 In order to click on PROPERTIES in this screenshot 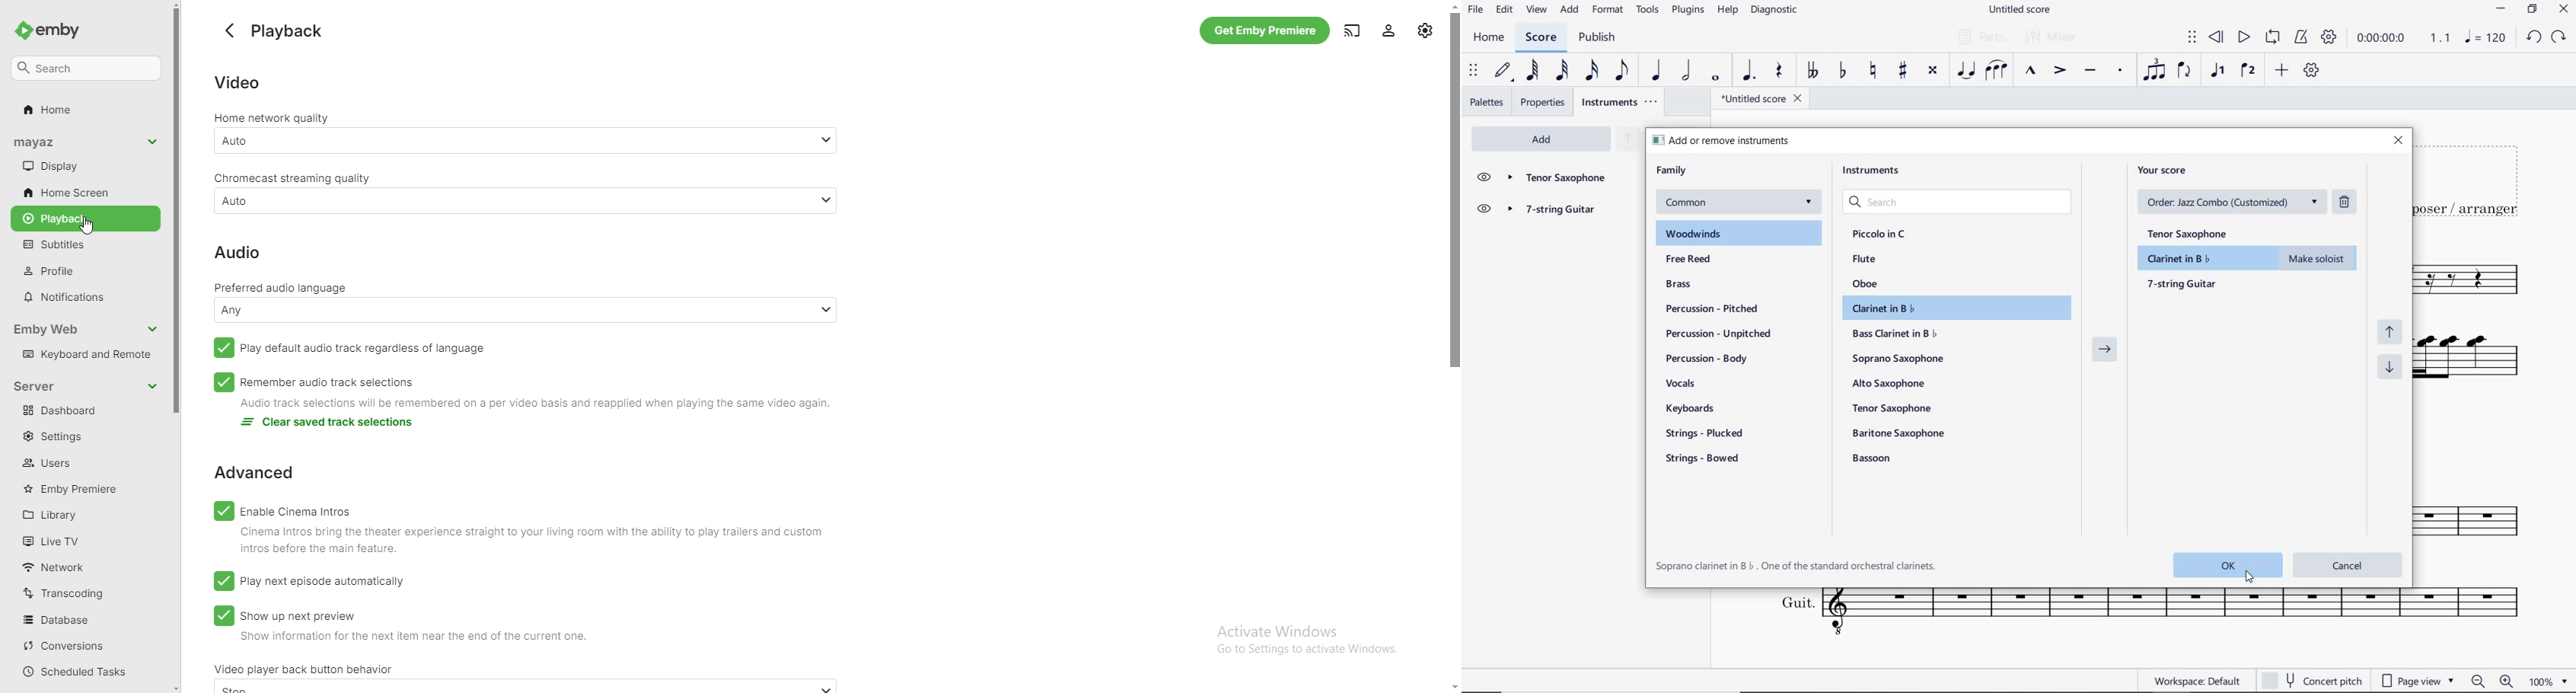, I will do `click(1545, 102)`.